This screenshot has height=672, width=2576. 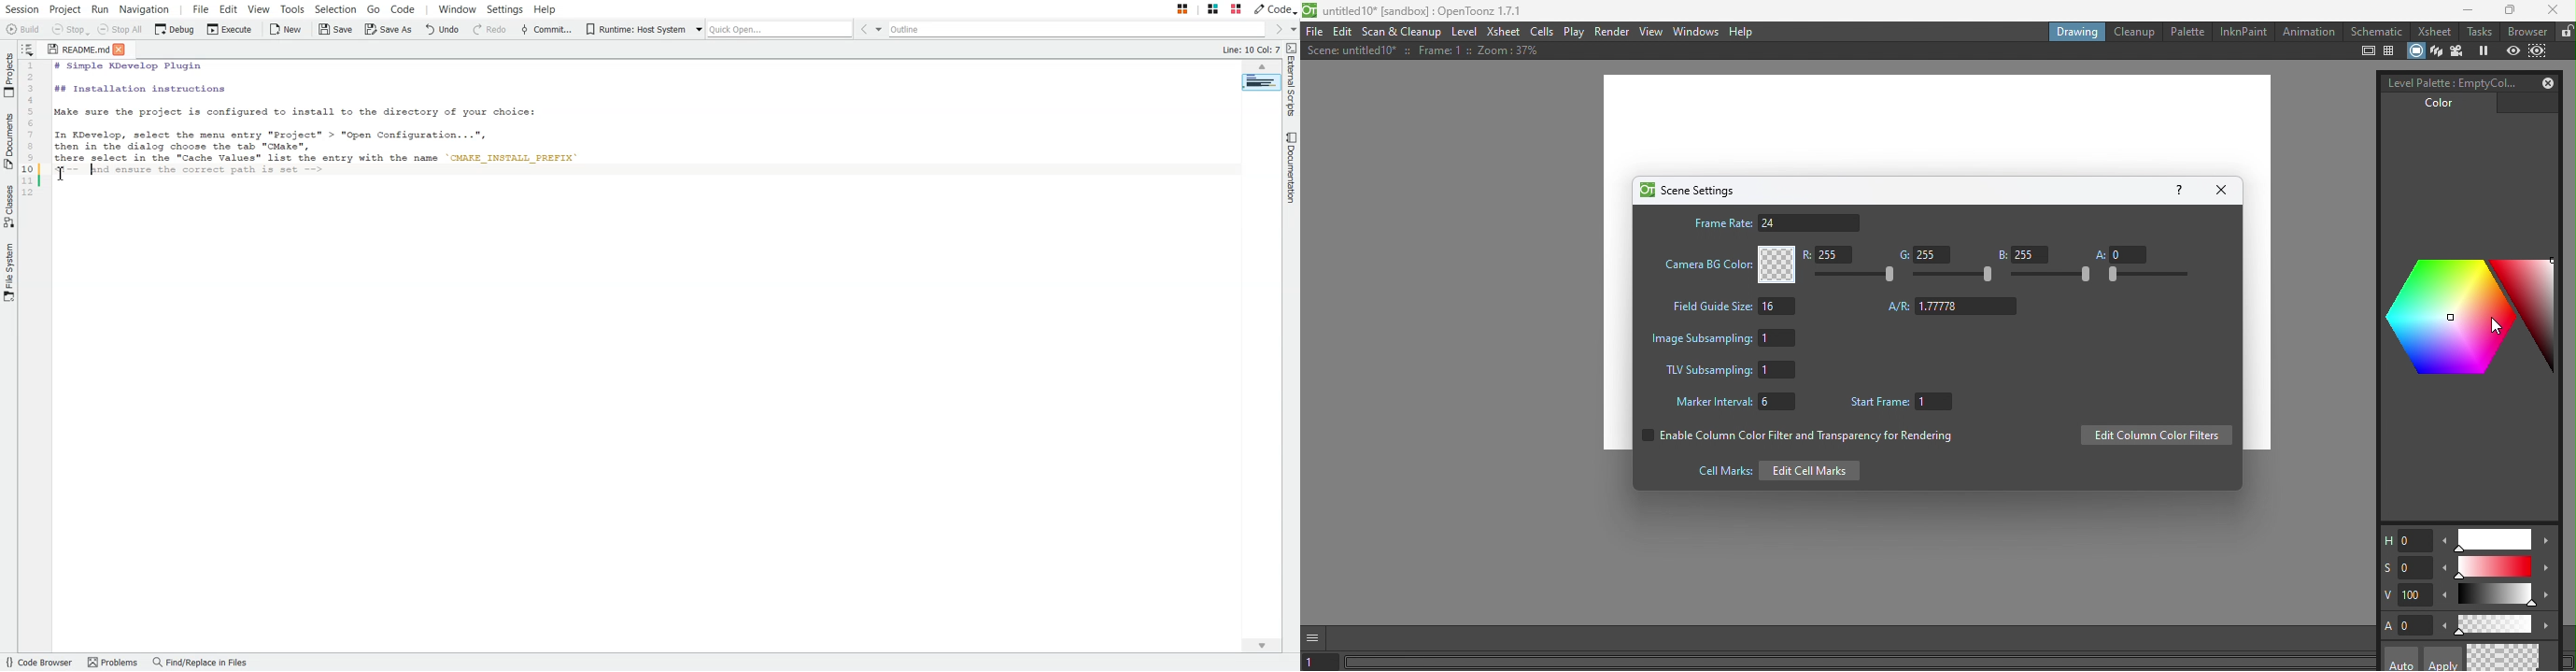 I want to click on Scroll up, so click(x=1261, y=66).